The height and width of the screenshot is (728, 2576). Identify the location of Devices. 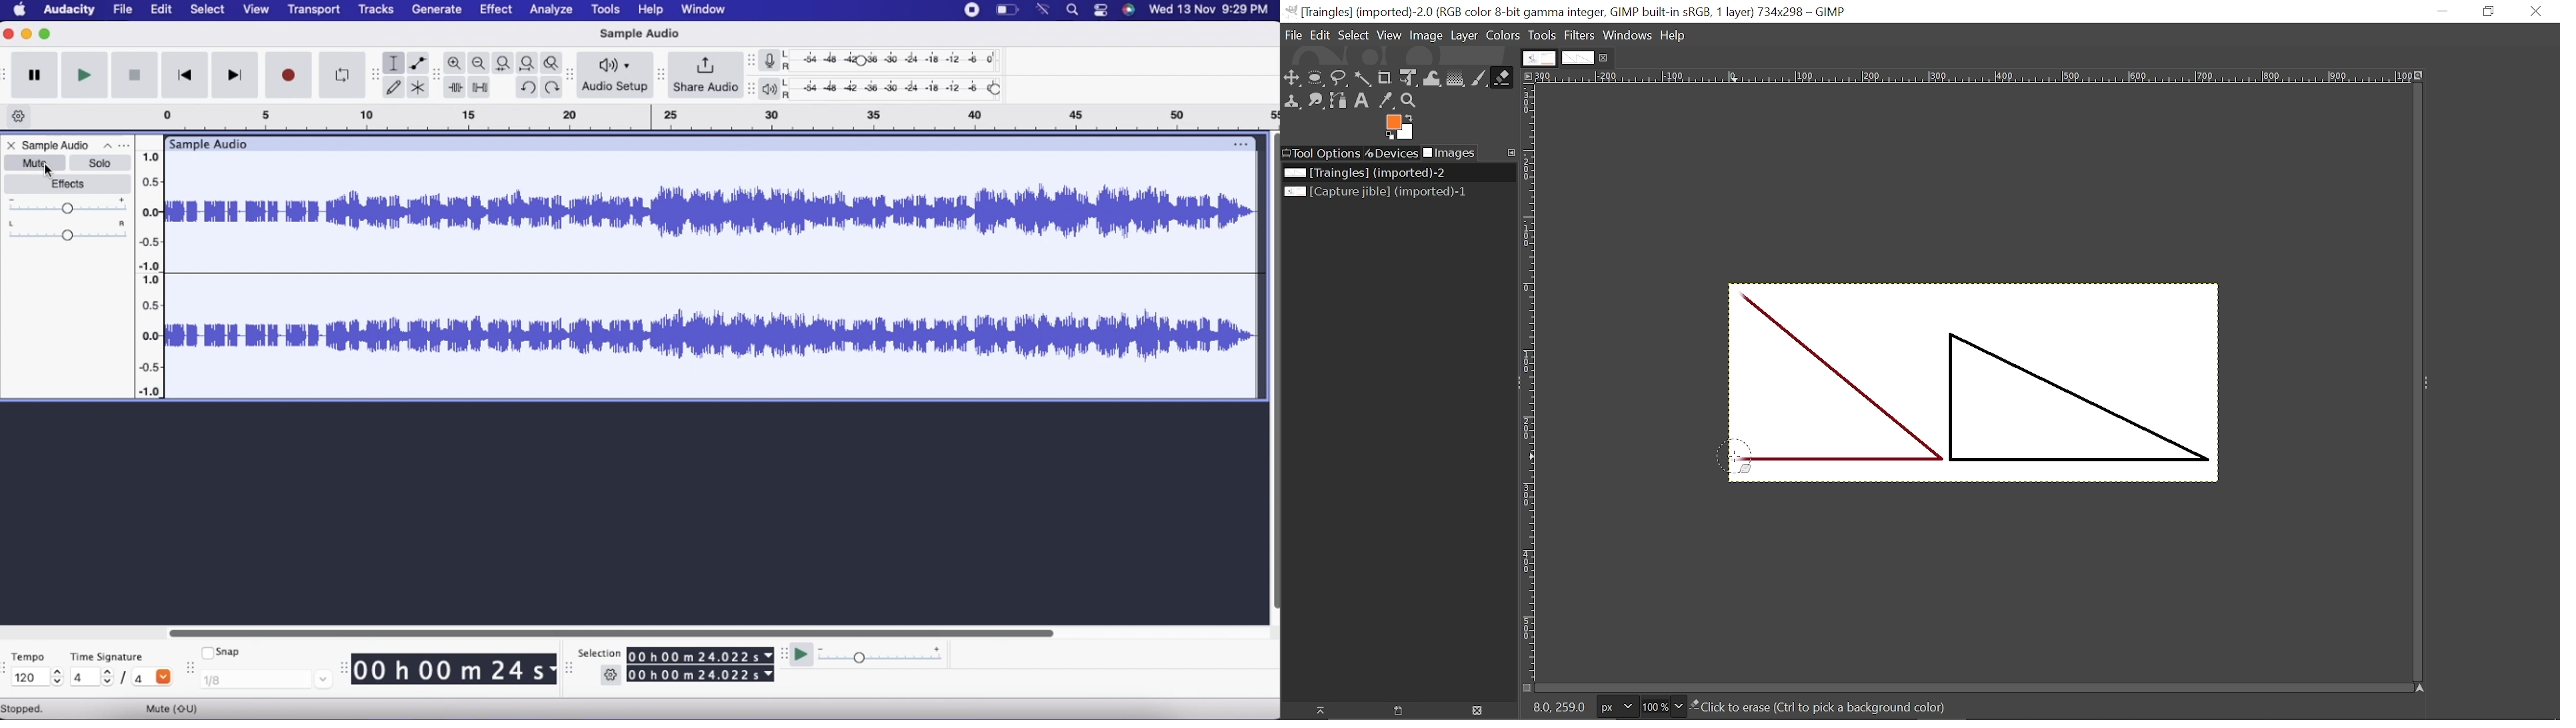
(1391, 153).